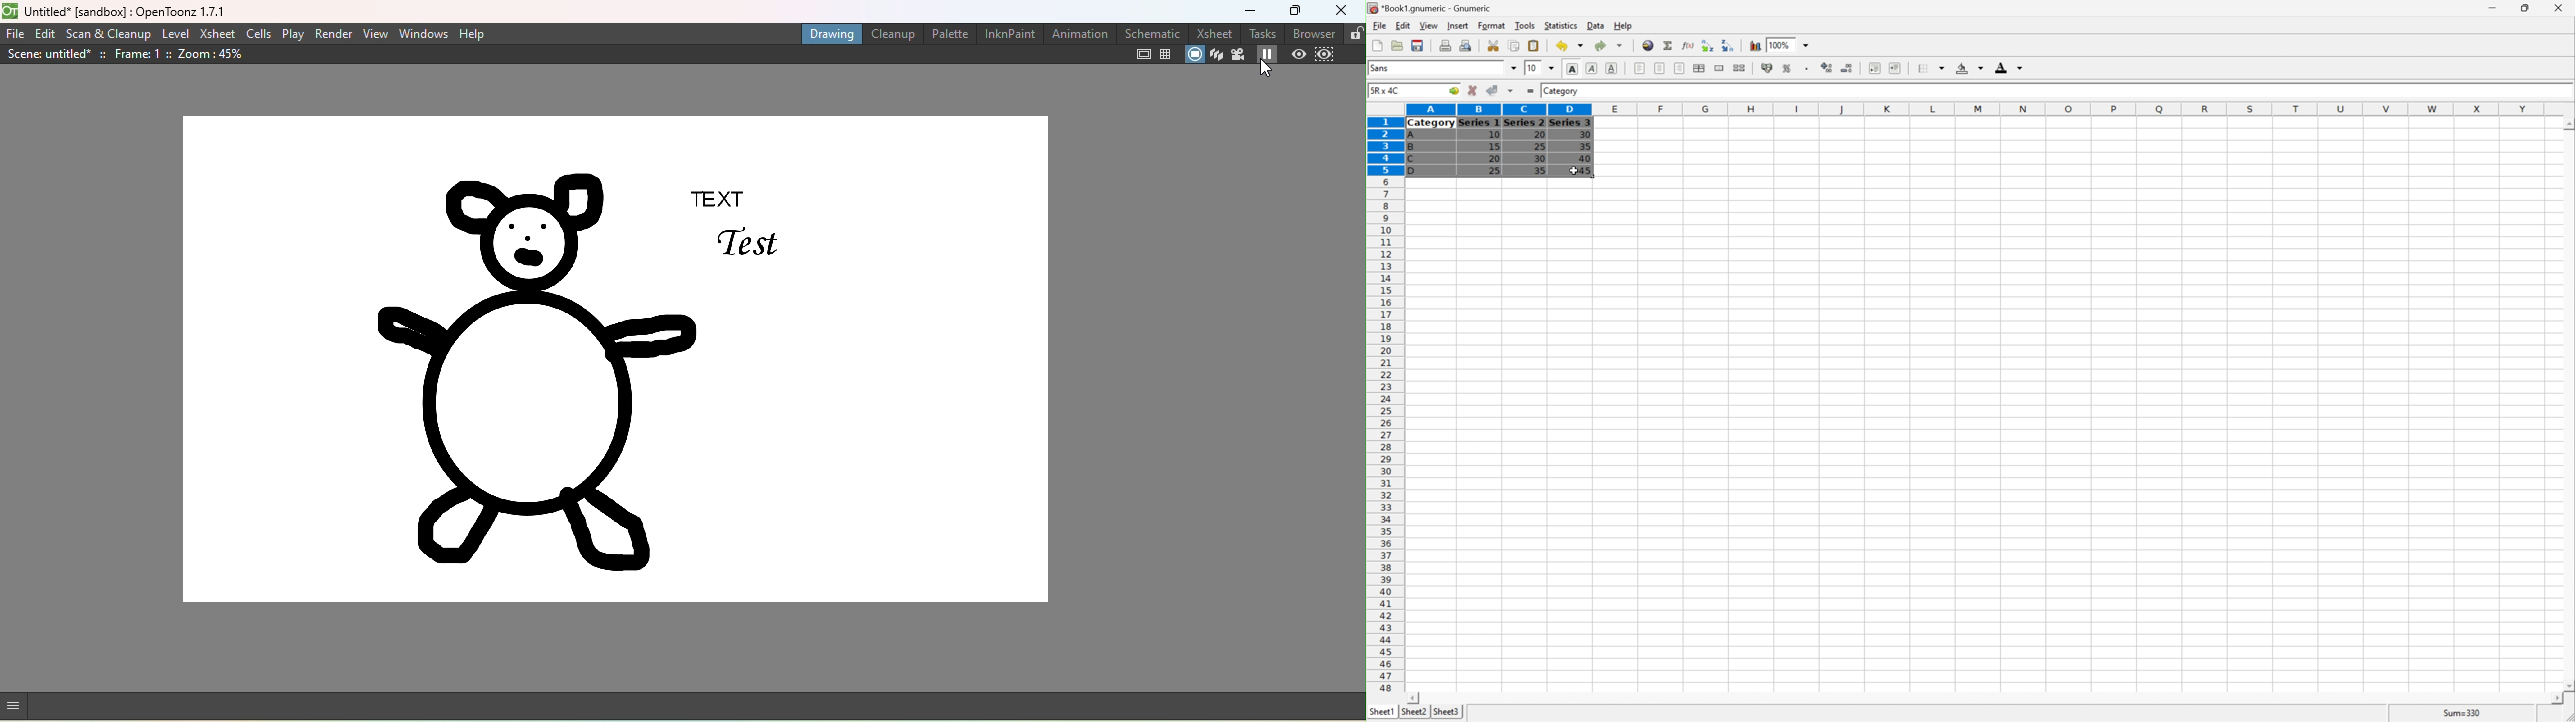  What do you see at coordinates (1624, 26) in the screenshot?
I see `Help` at bounding box center [1624, 26].